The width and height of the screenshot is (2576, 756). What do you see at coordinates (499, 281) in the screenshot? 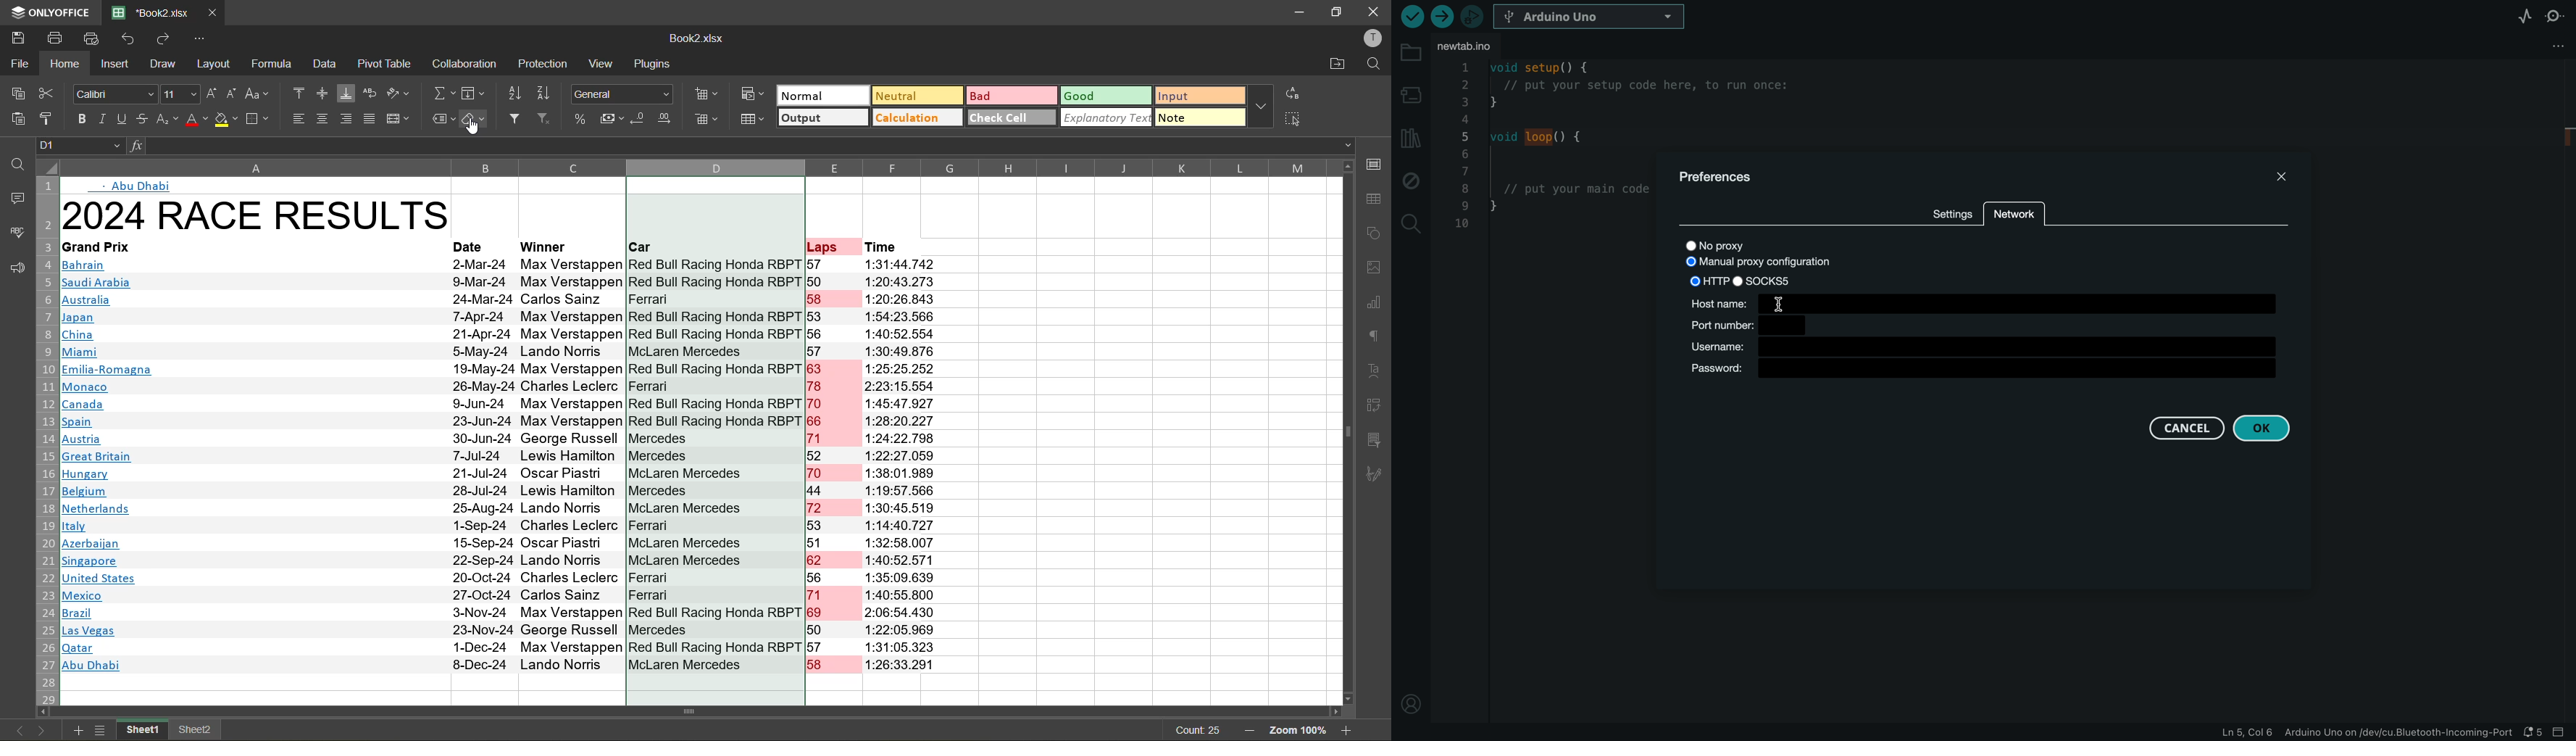
I see `|Ssaudi Arabia 9-Mar-24 Max Verstappen Red Bull Racing Honda RBPT 50 1:20:43.273` at bounding box center [499, 281].